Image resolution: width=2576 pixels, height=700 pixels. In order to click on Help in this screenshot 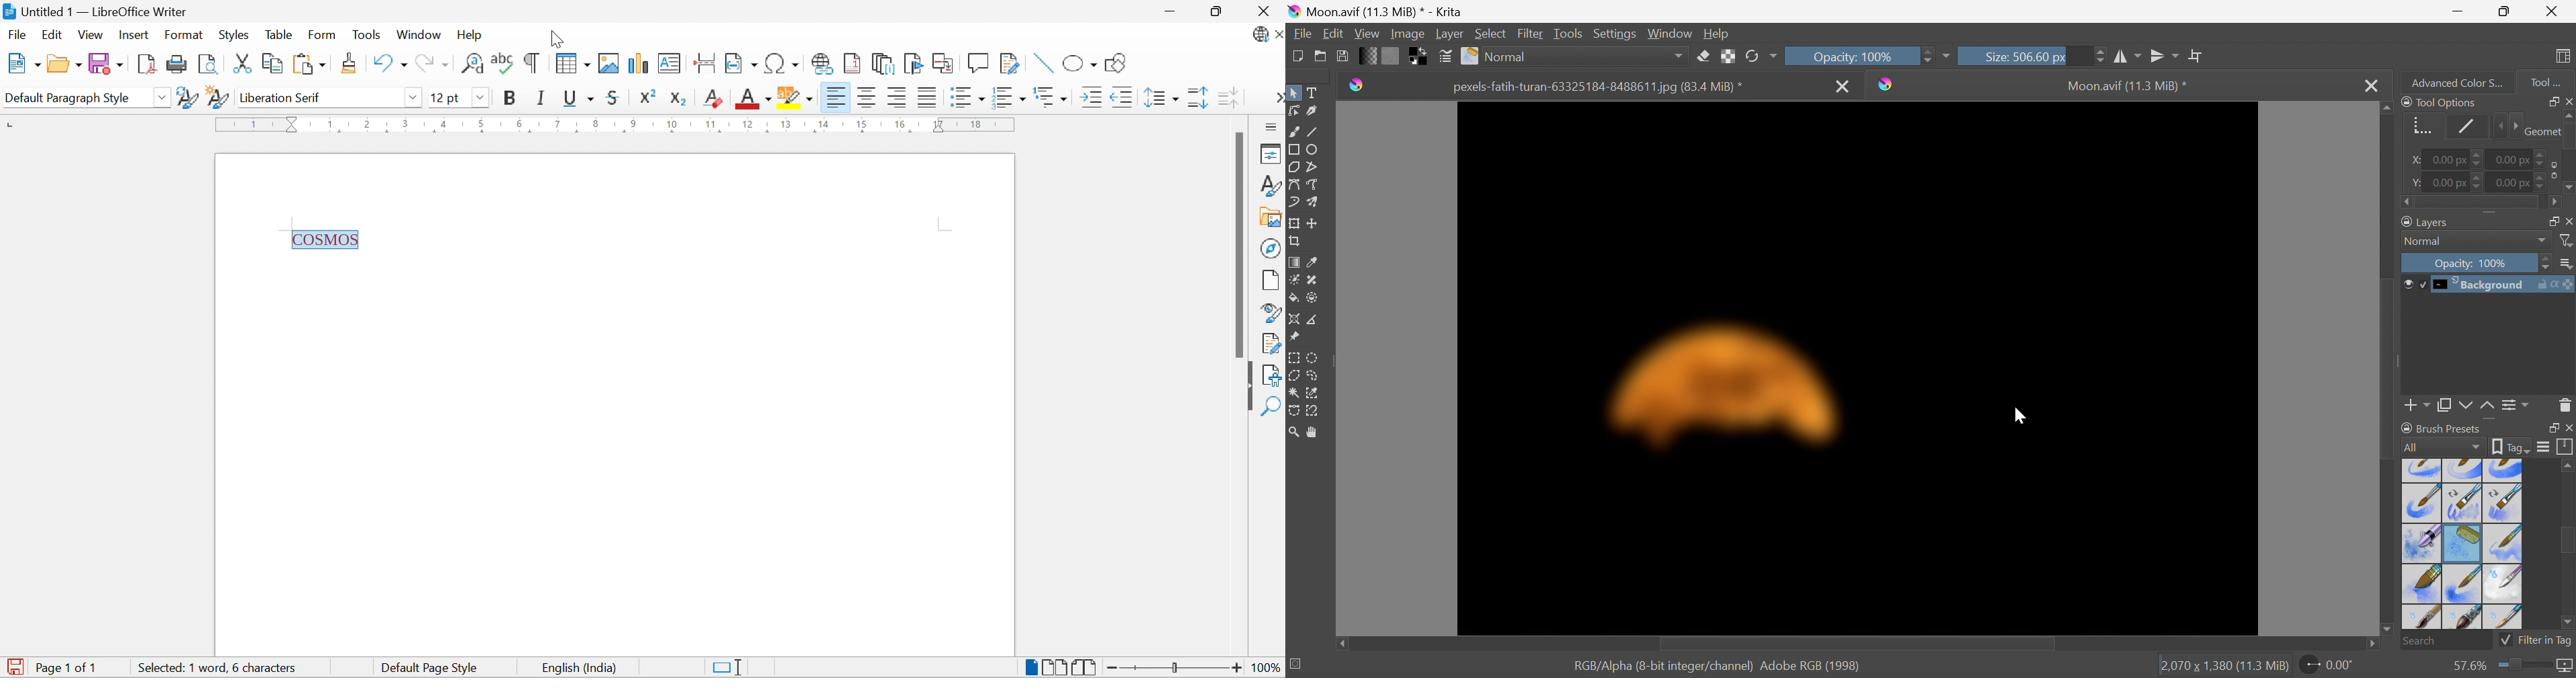, I will do `click(472, 34)`.